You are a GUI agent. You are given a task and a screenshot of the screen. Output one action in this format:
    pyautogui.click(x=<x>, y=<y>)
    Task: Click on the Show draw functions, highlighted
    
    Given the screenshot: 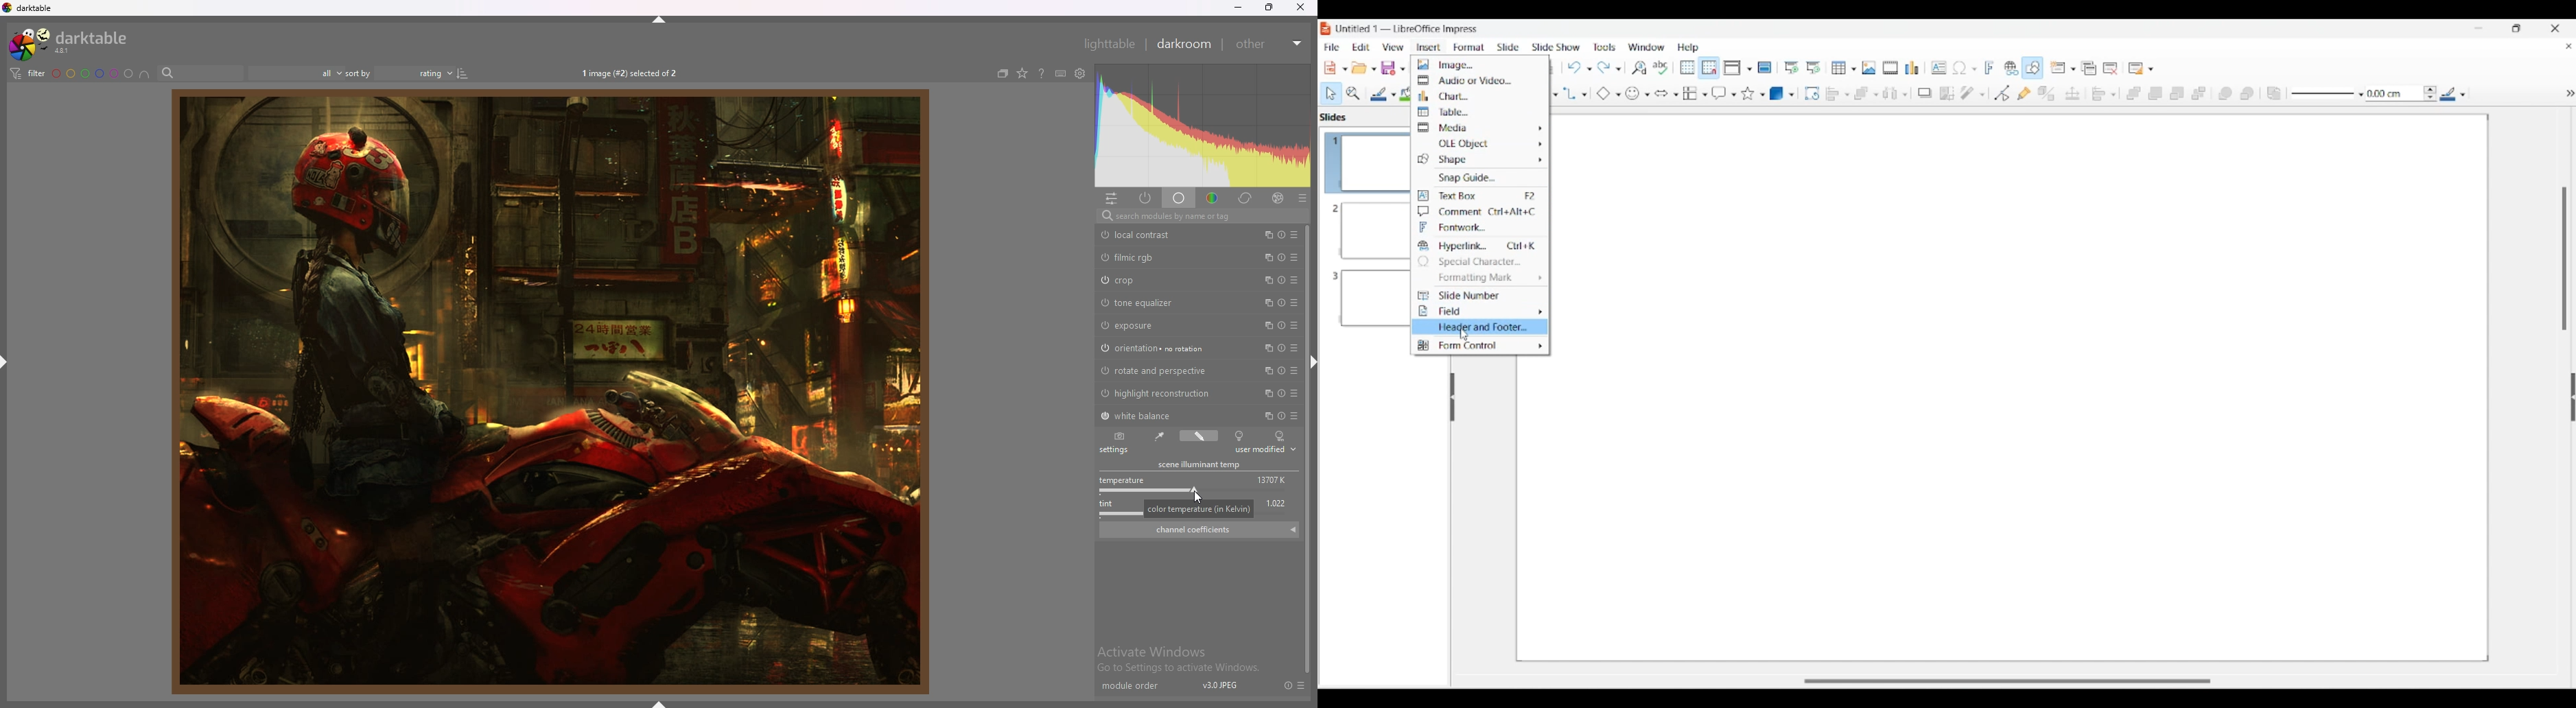 What is the action you would take?
    pyautogui.click(x=2032, y=68)
    